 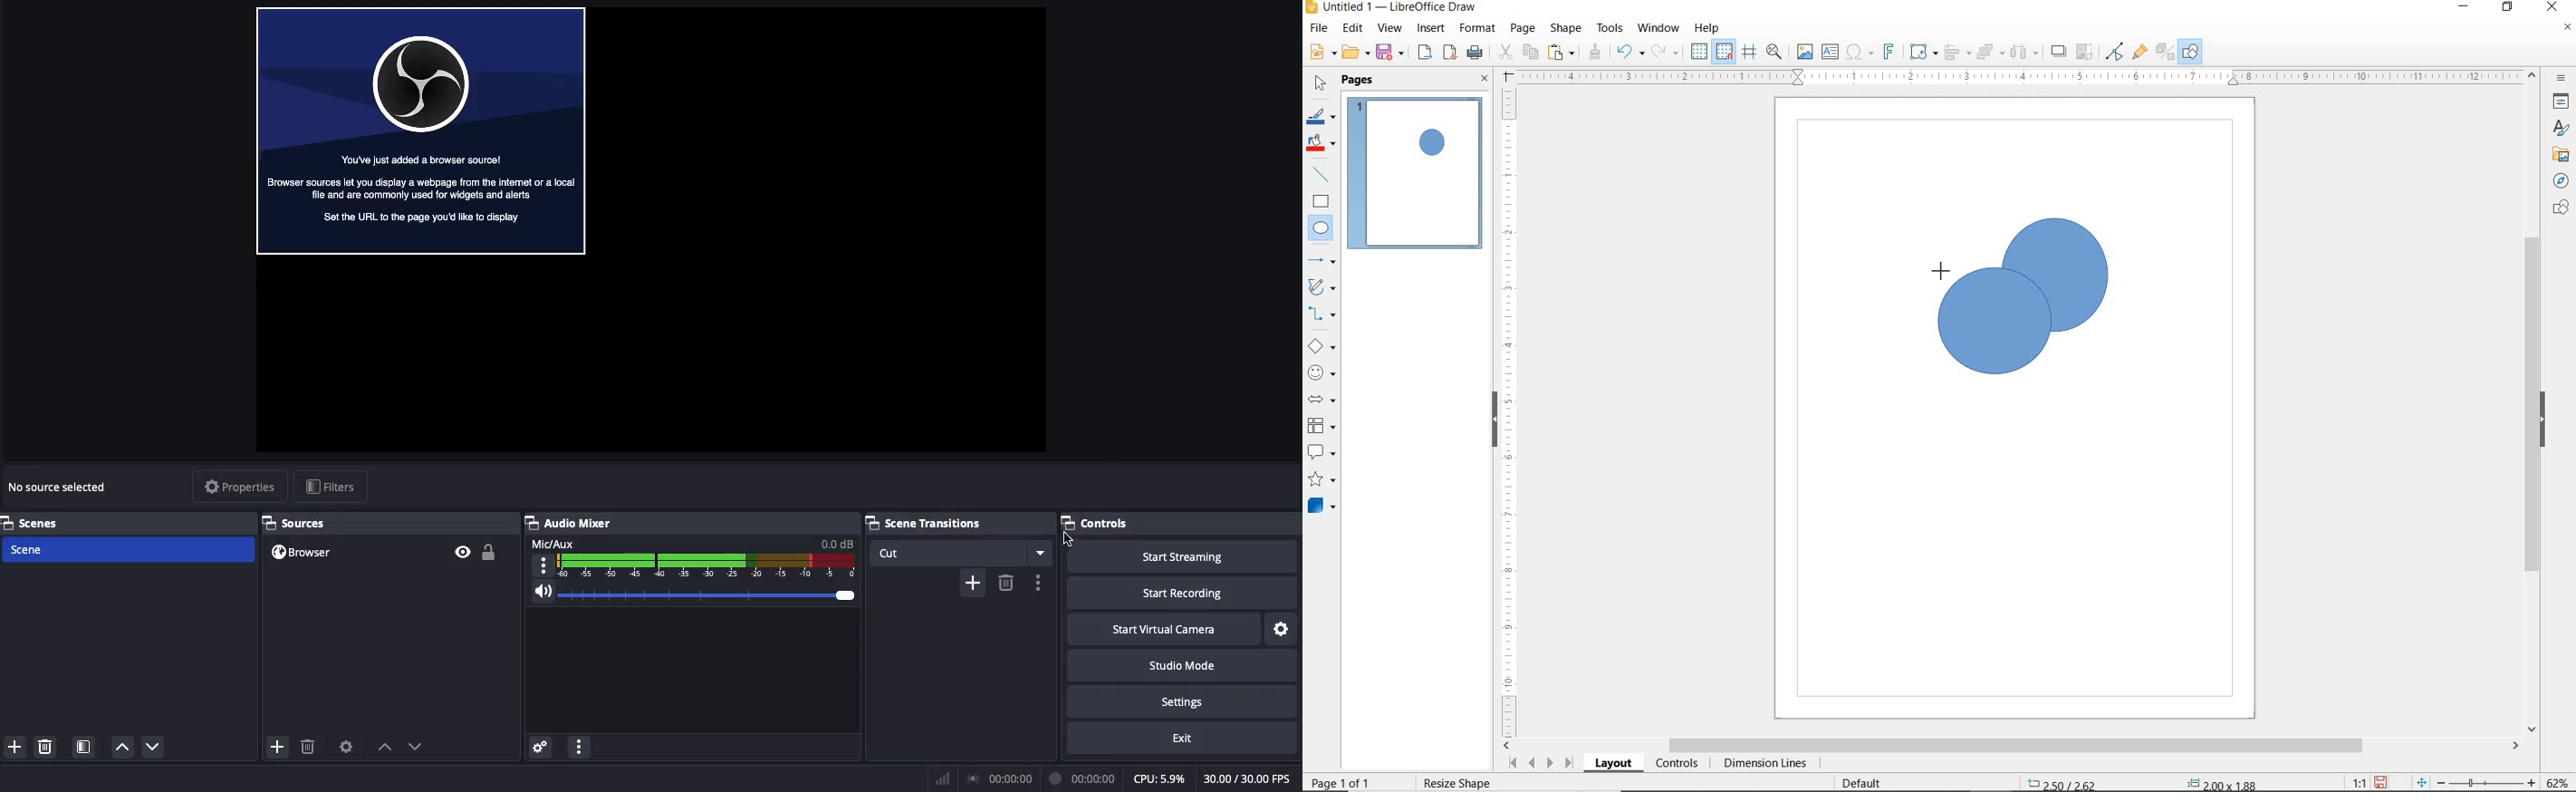 I want to click on REDO, so click(x=1666, y=52).